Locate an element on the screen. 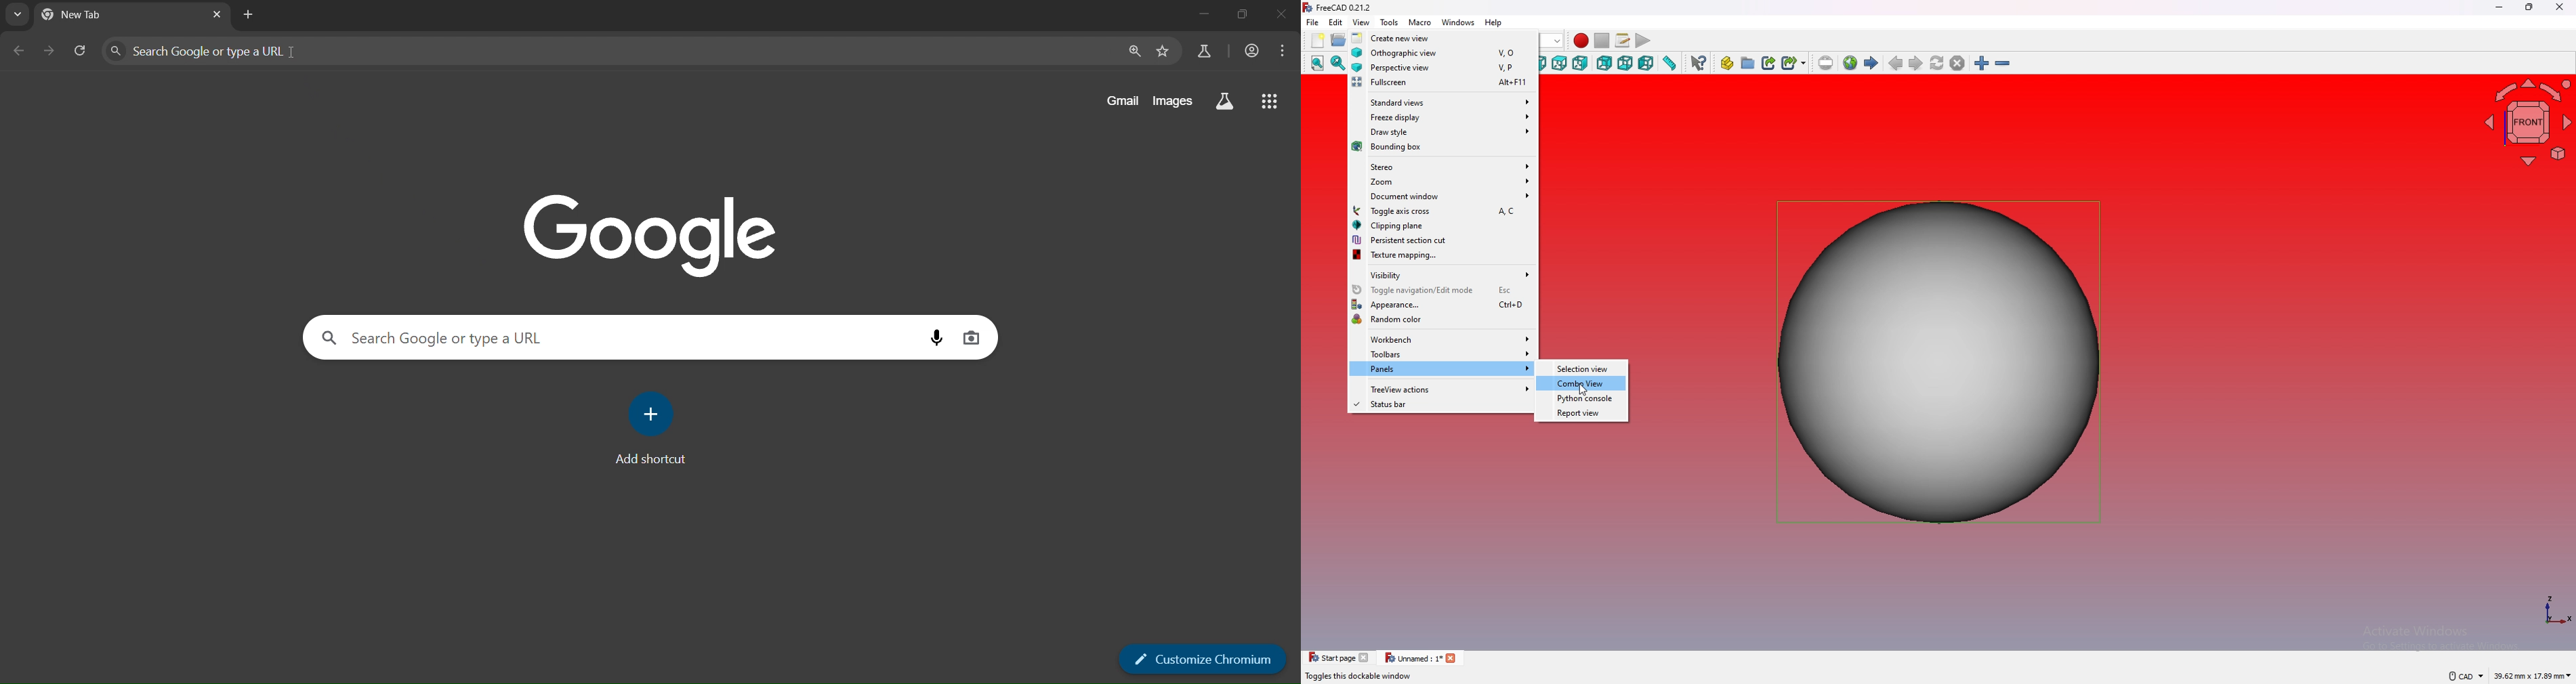  refresh webpage is located at coordinates (1937, 62).